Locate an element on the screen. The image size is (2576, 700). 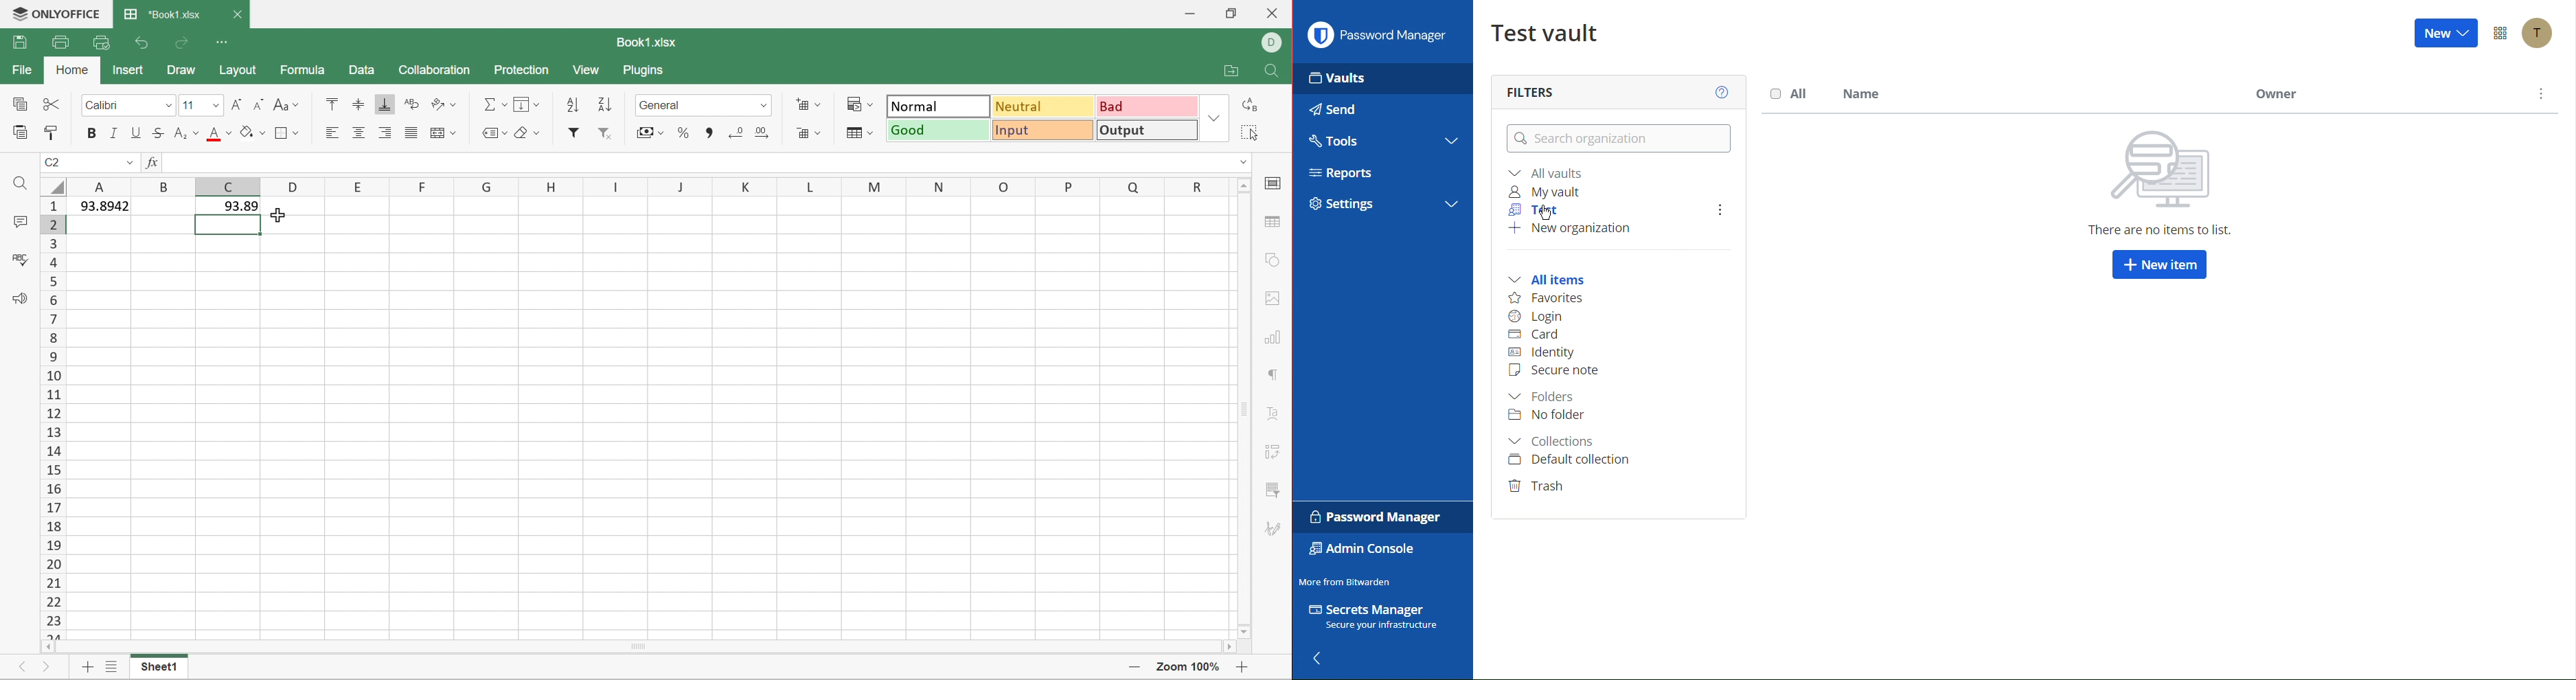
Scroll Left is located at coordinates (49, 648).